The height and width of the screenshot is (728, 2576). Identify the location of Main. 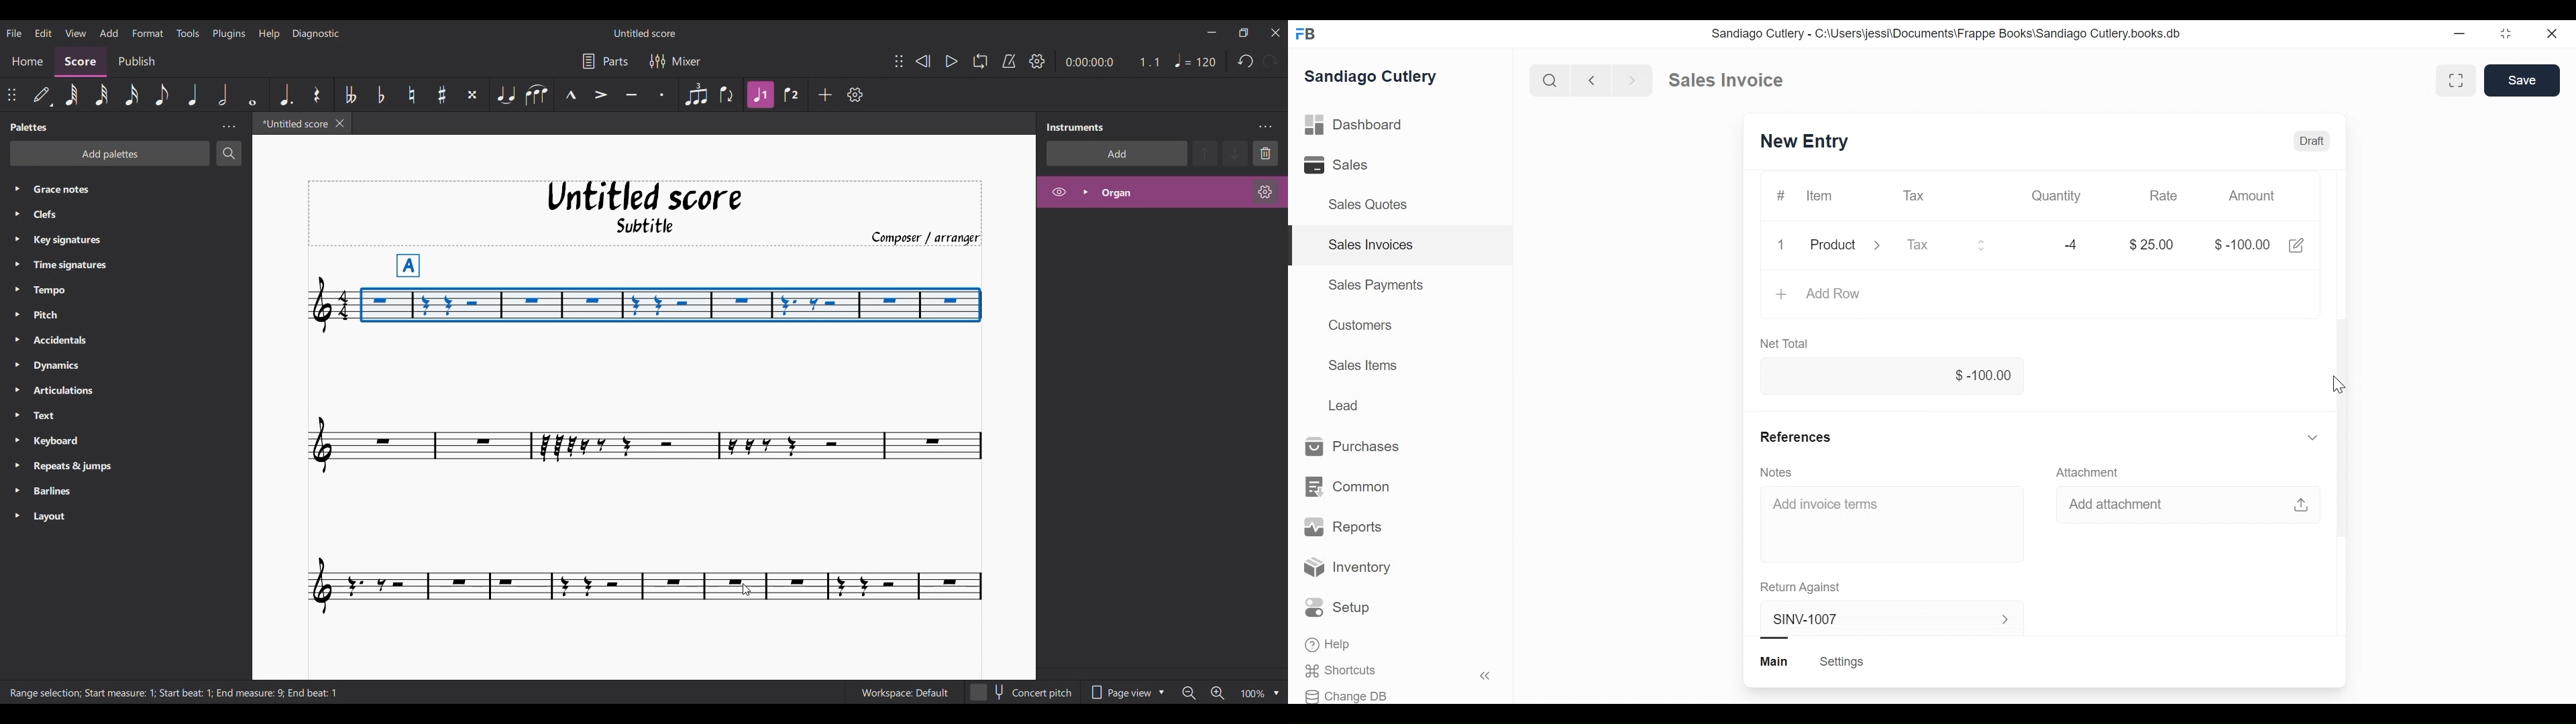
(1776, 662).